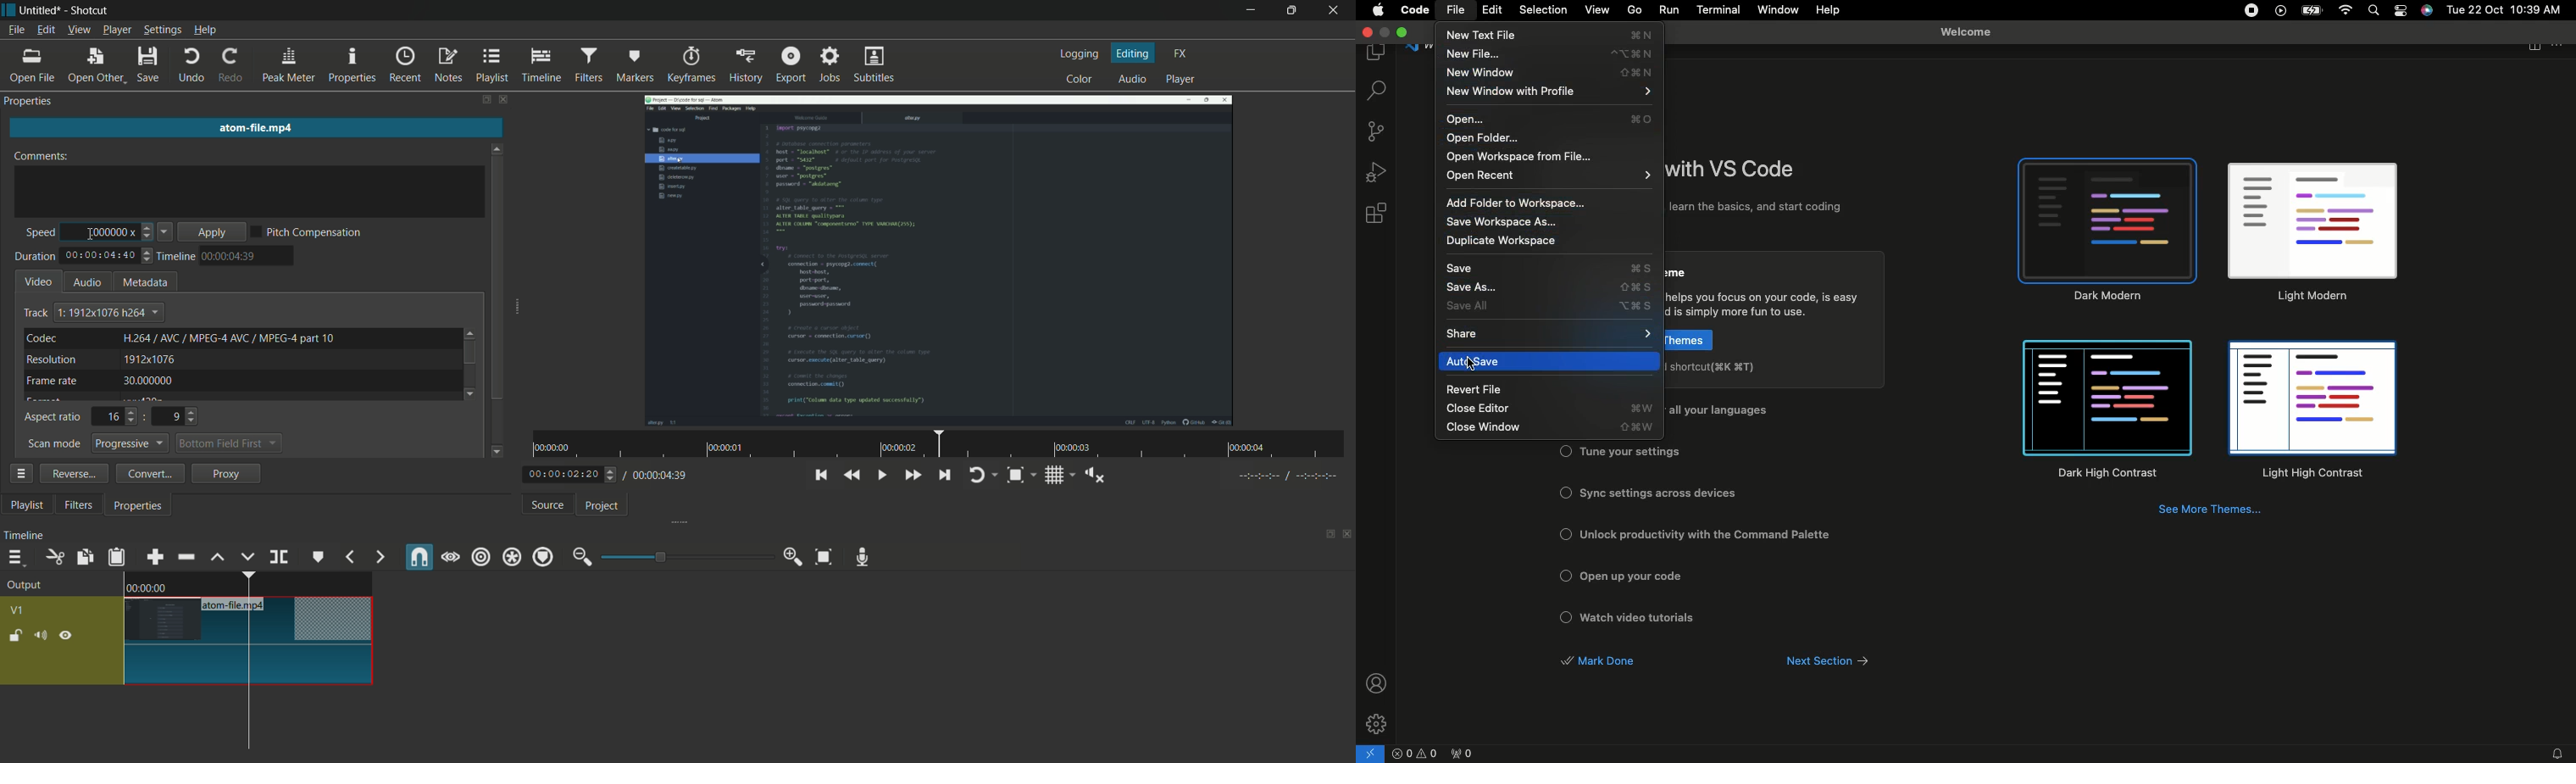 The height and width of the screenshot is (784, 2576). What do you see at coordinates (485, 100) in the screenshot?
I see `change layout` at bounding box center [485, 100].